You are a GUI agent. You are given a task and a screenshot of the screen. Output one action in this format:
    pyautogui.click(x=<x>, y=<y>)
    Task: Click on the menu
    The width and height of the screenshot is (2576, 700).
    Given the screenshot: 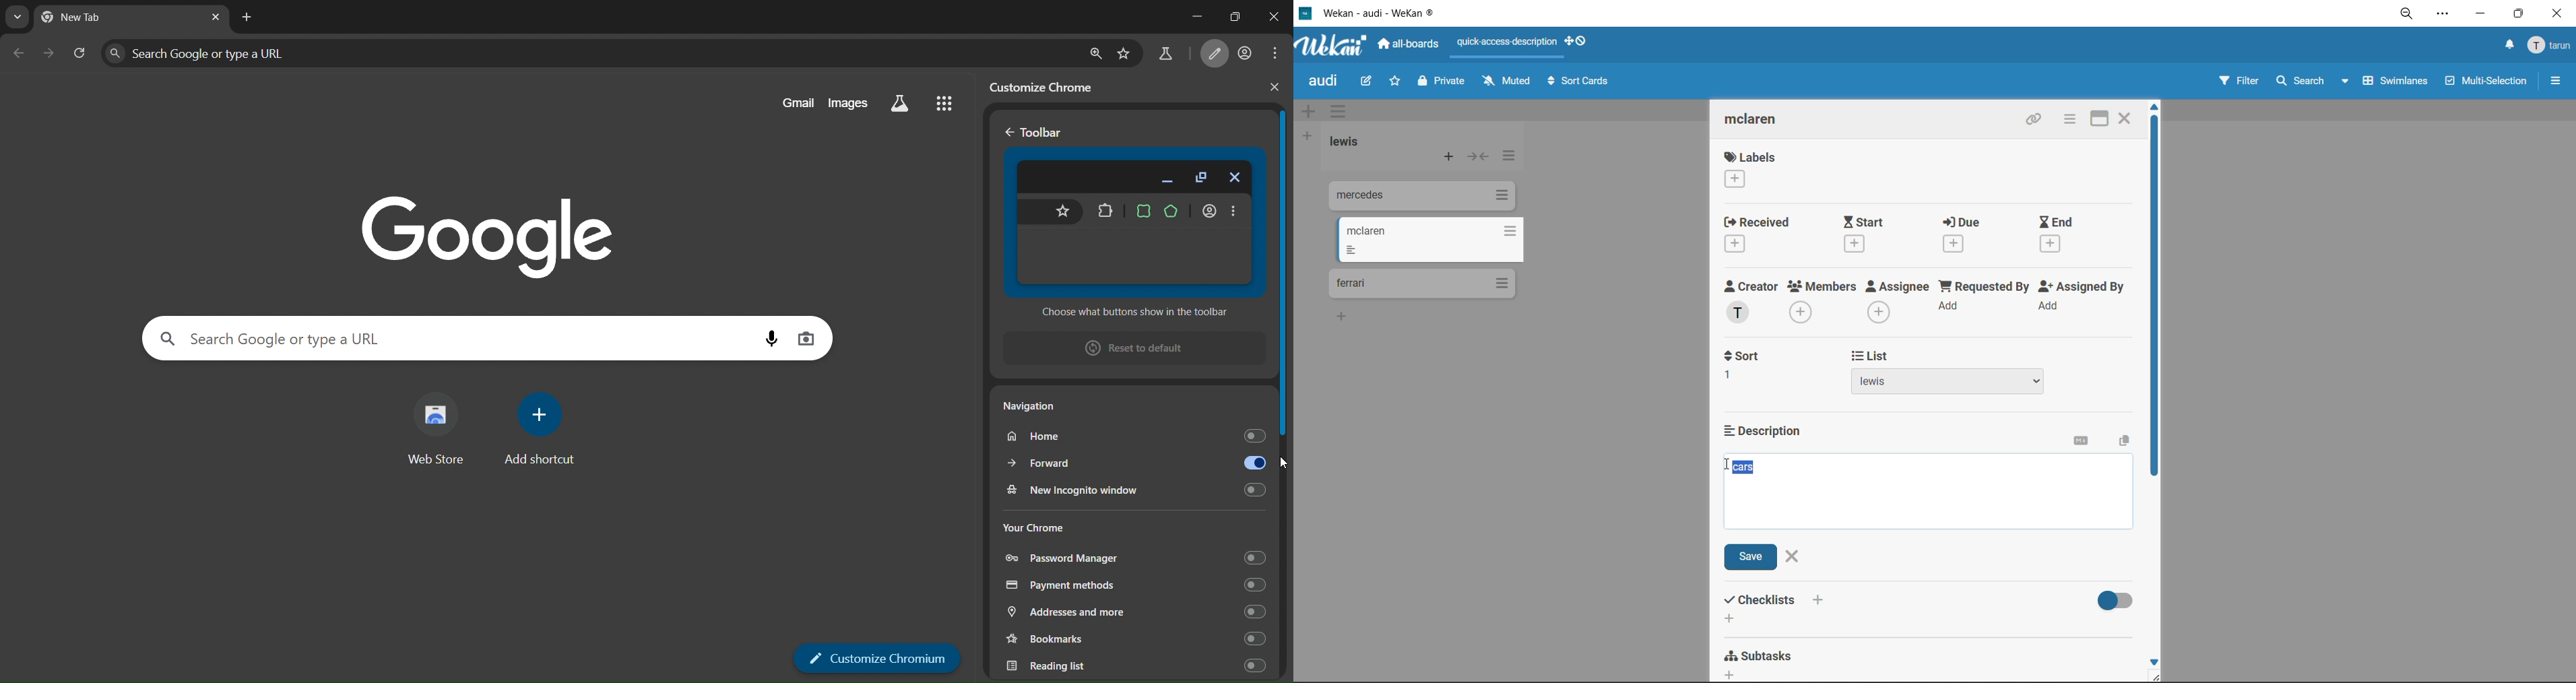 What is the action you would take?
    pyautogui.click(x=2551, y=46)
    